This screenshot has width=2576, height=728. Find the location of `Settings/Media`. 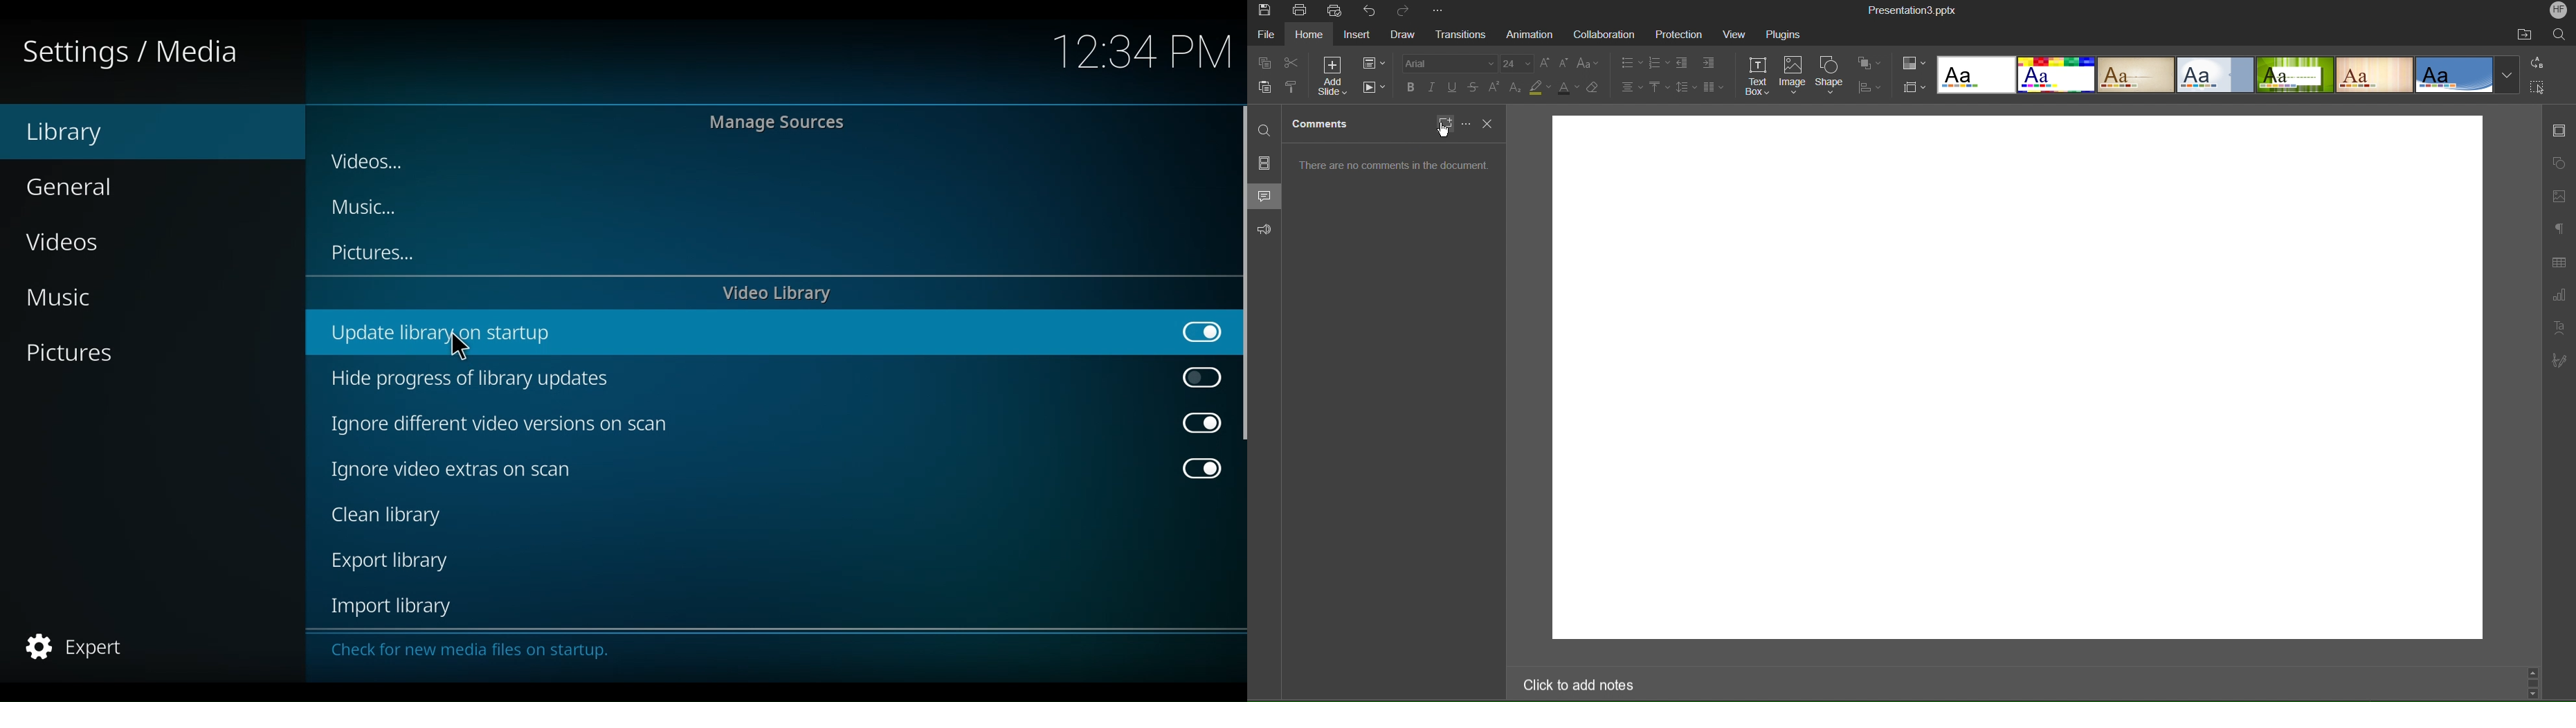

Settings/Media is located at coordinates (127, 55).